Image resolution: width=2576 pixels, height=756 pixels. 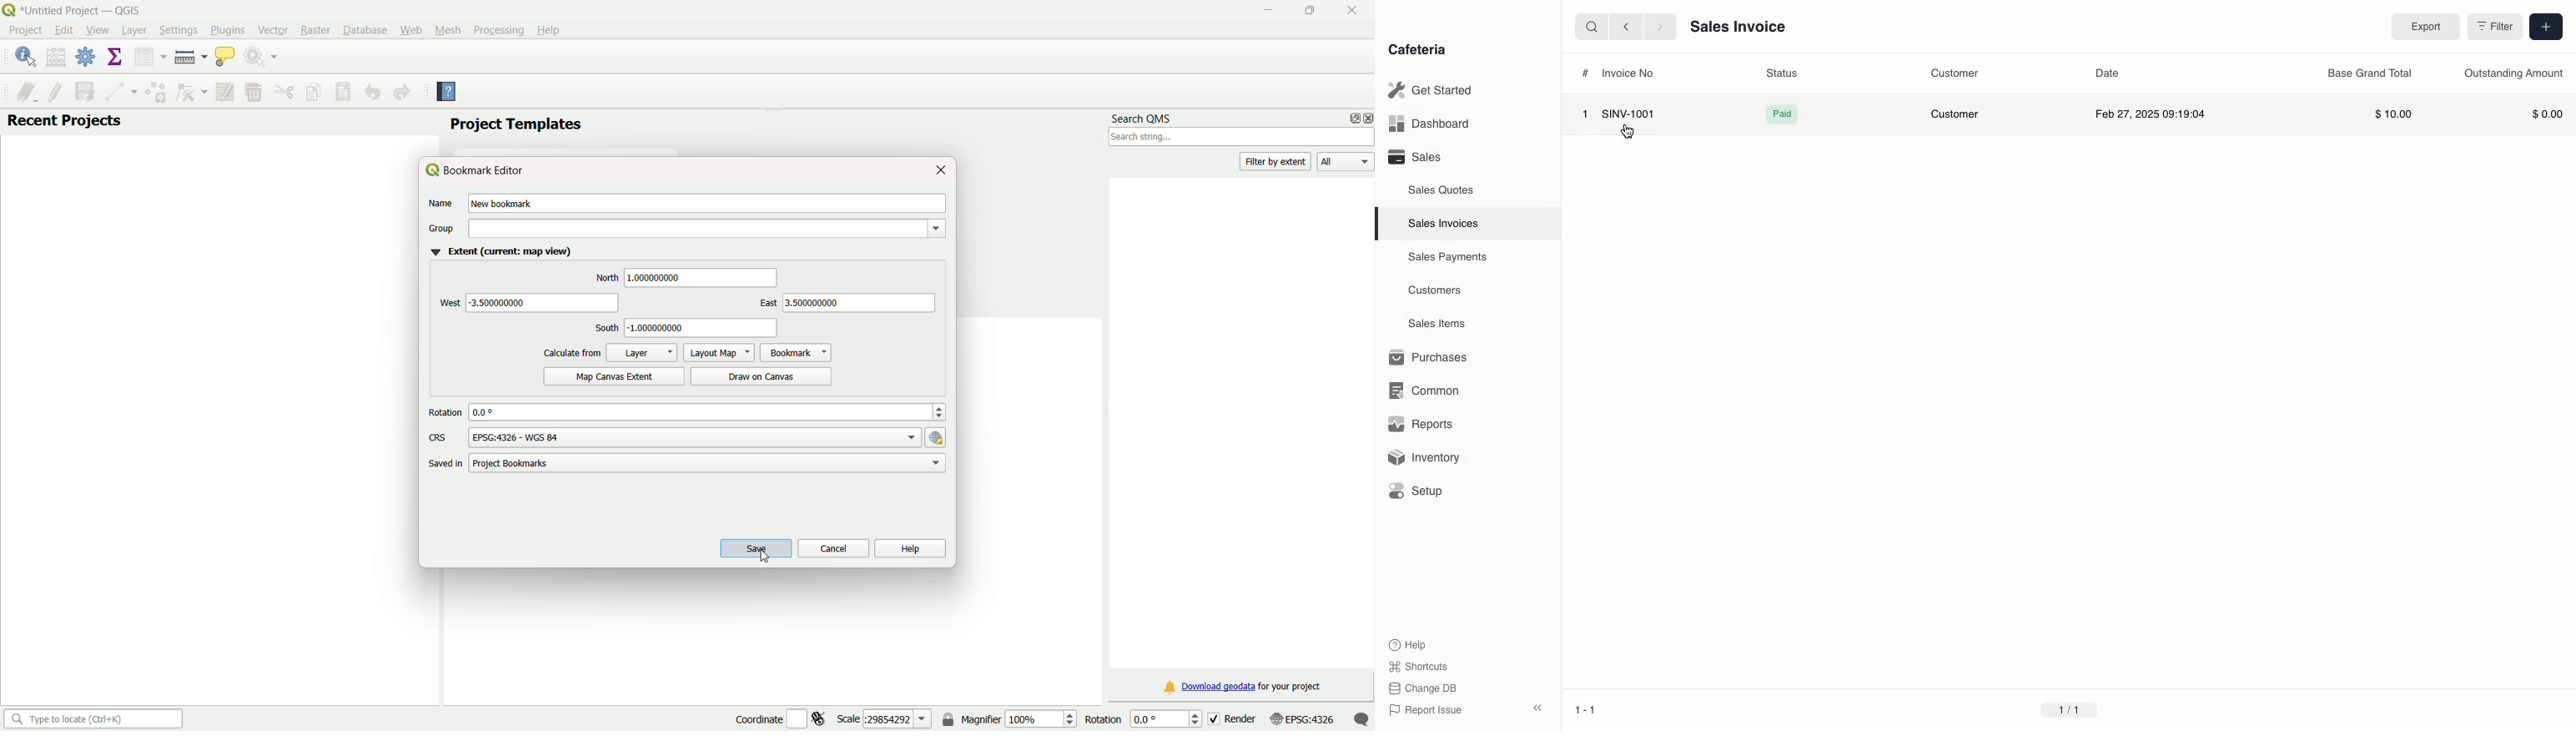 I want to click on Feb 27, 2025 09:19:04, so click(x=2149, y=115).